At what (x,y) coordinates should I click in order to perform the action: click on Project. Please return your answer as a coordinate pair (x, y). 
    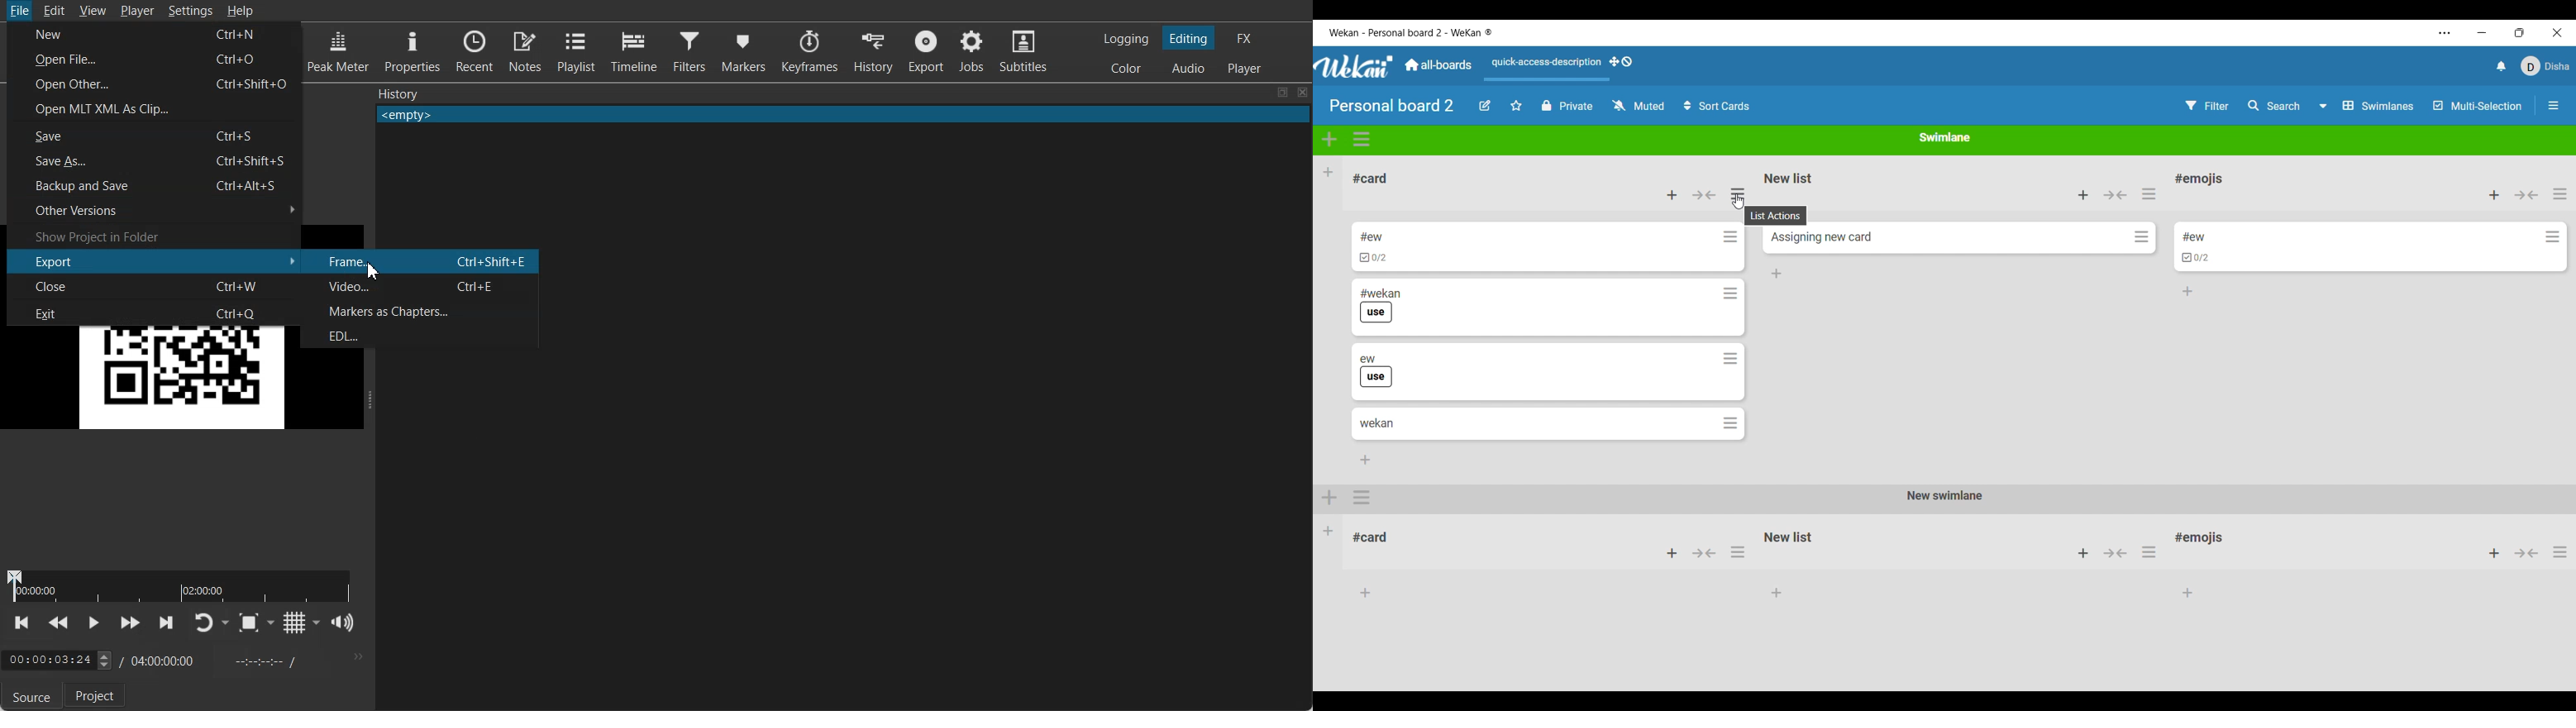
    Looking at the image, I should click on (98, 696).